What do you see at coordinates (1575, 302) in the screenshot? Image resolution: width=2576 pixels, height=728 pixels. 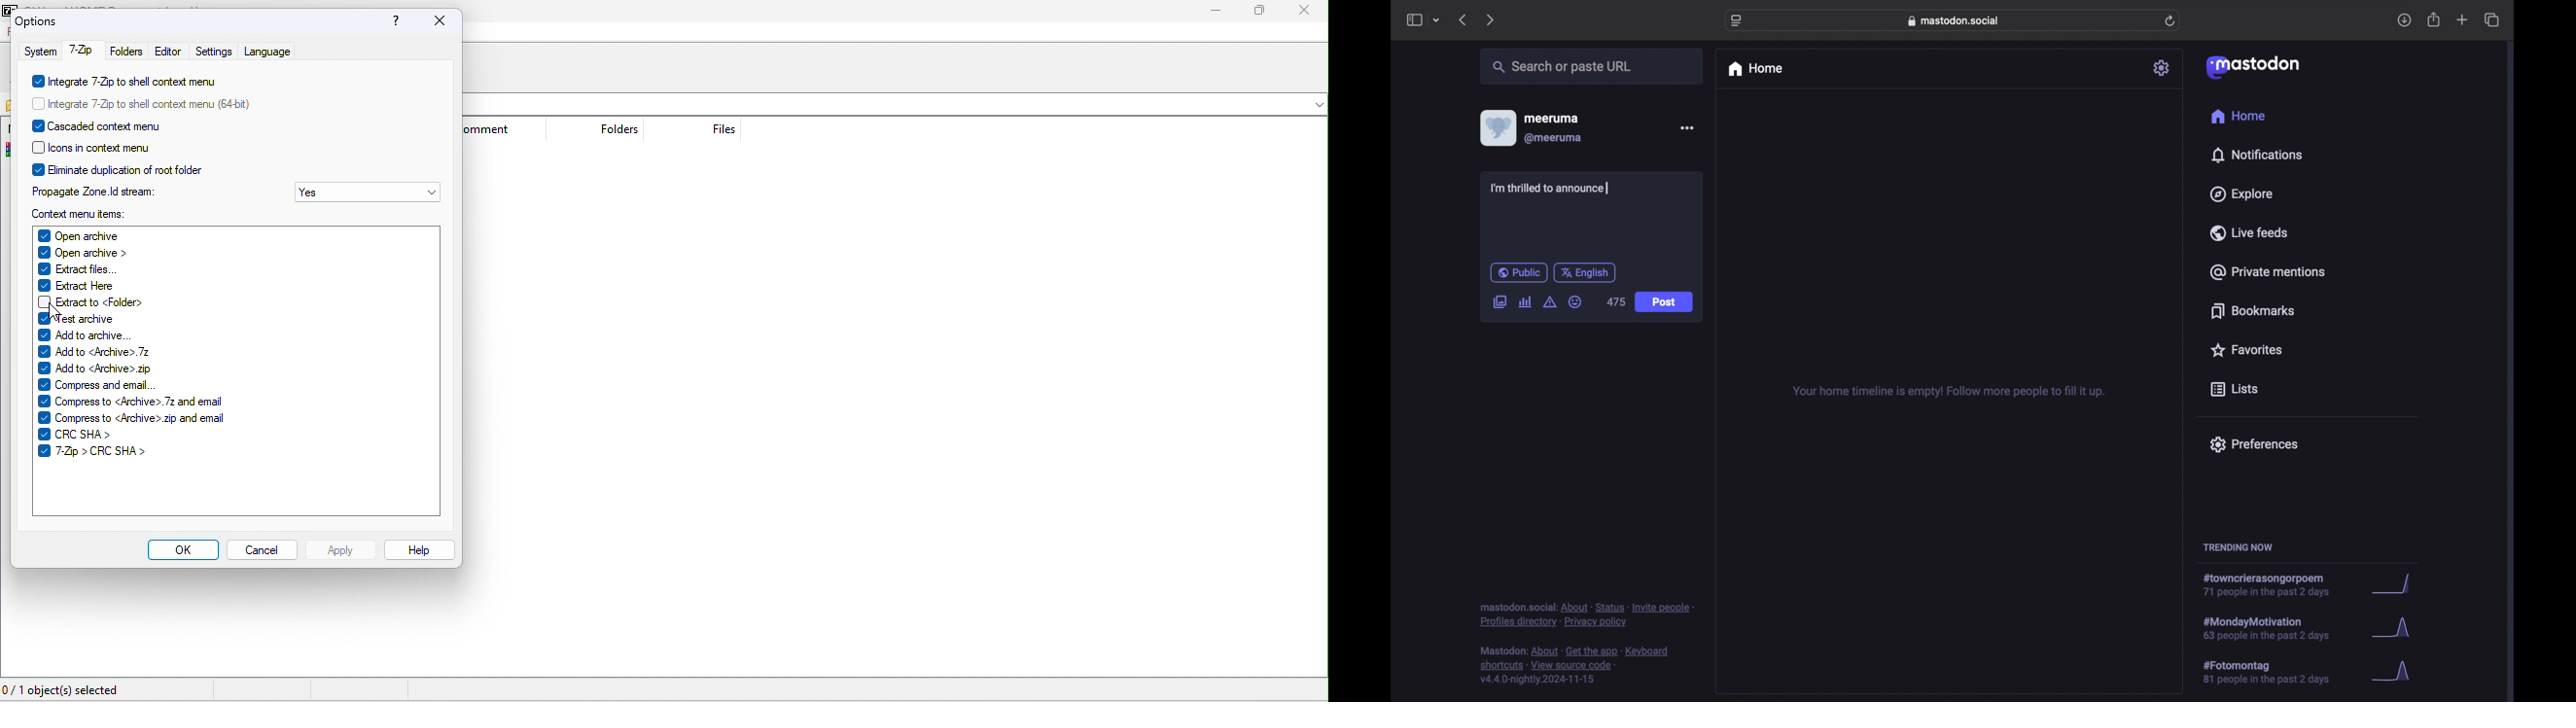 I see `emoji` at bounding box center [1575, 302].